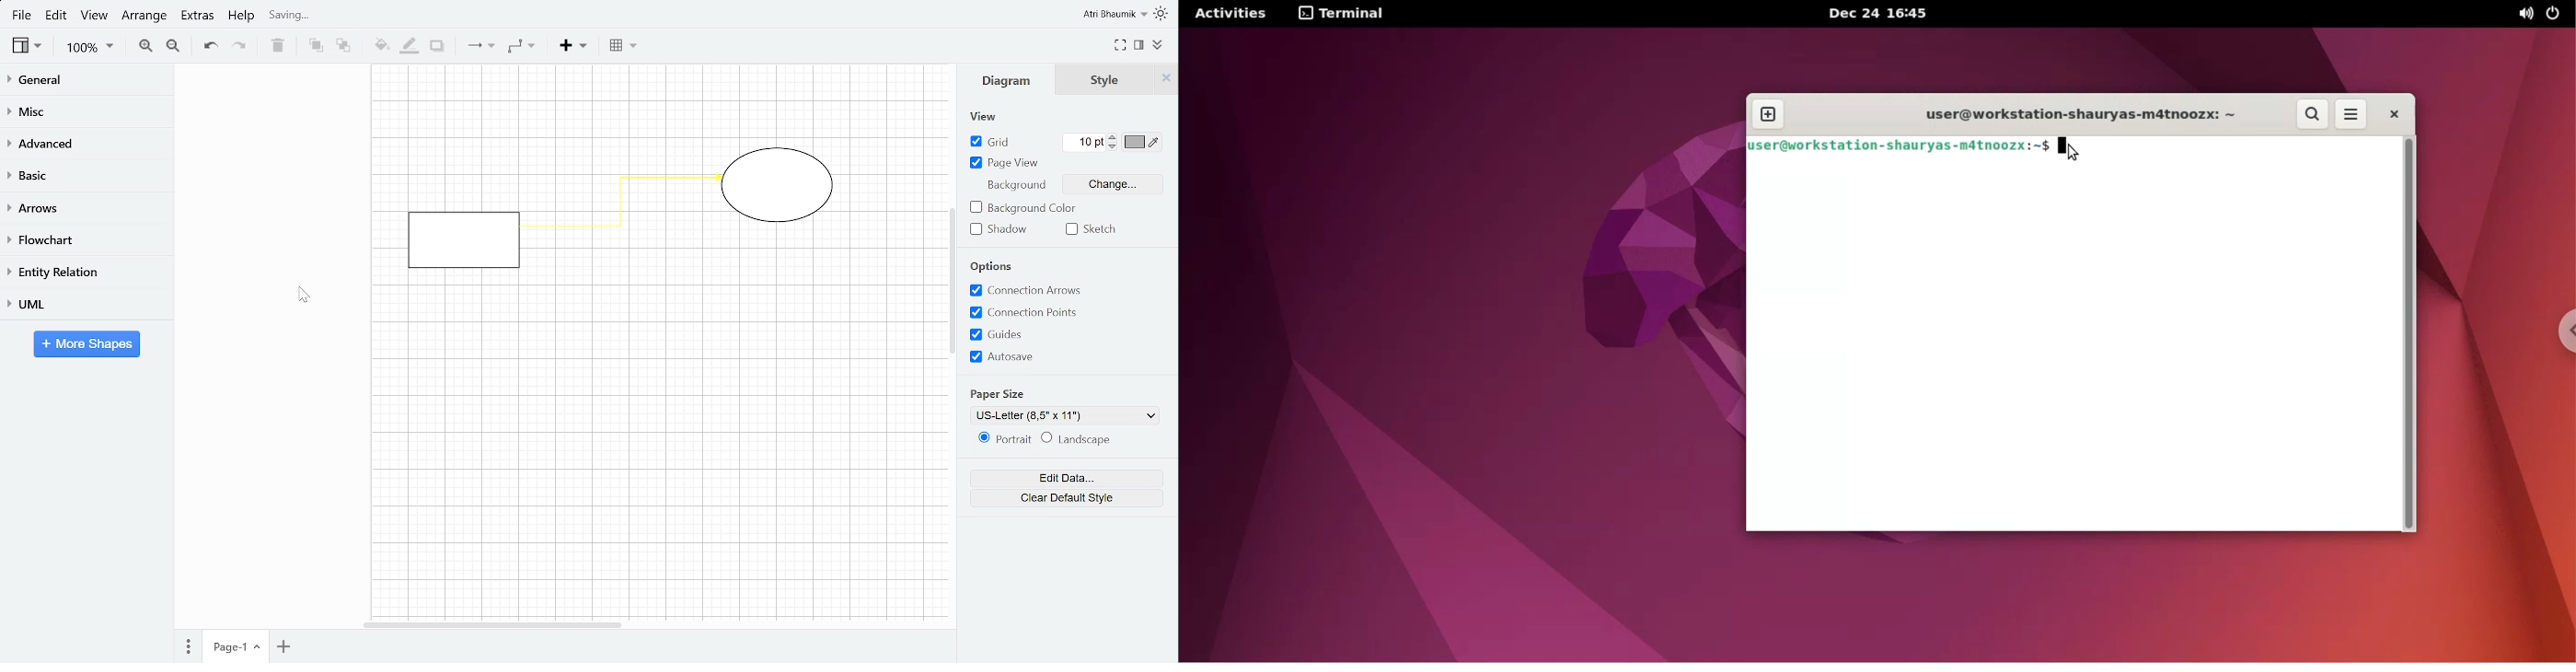 This screenshot has height=672, width=2576. What do you see at coordinates (575, 48) in the screenshot?
I see `Insert` at bounding box center [575, 48].